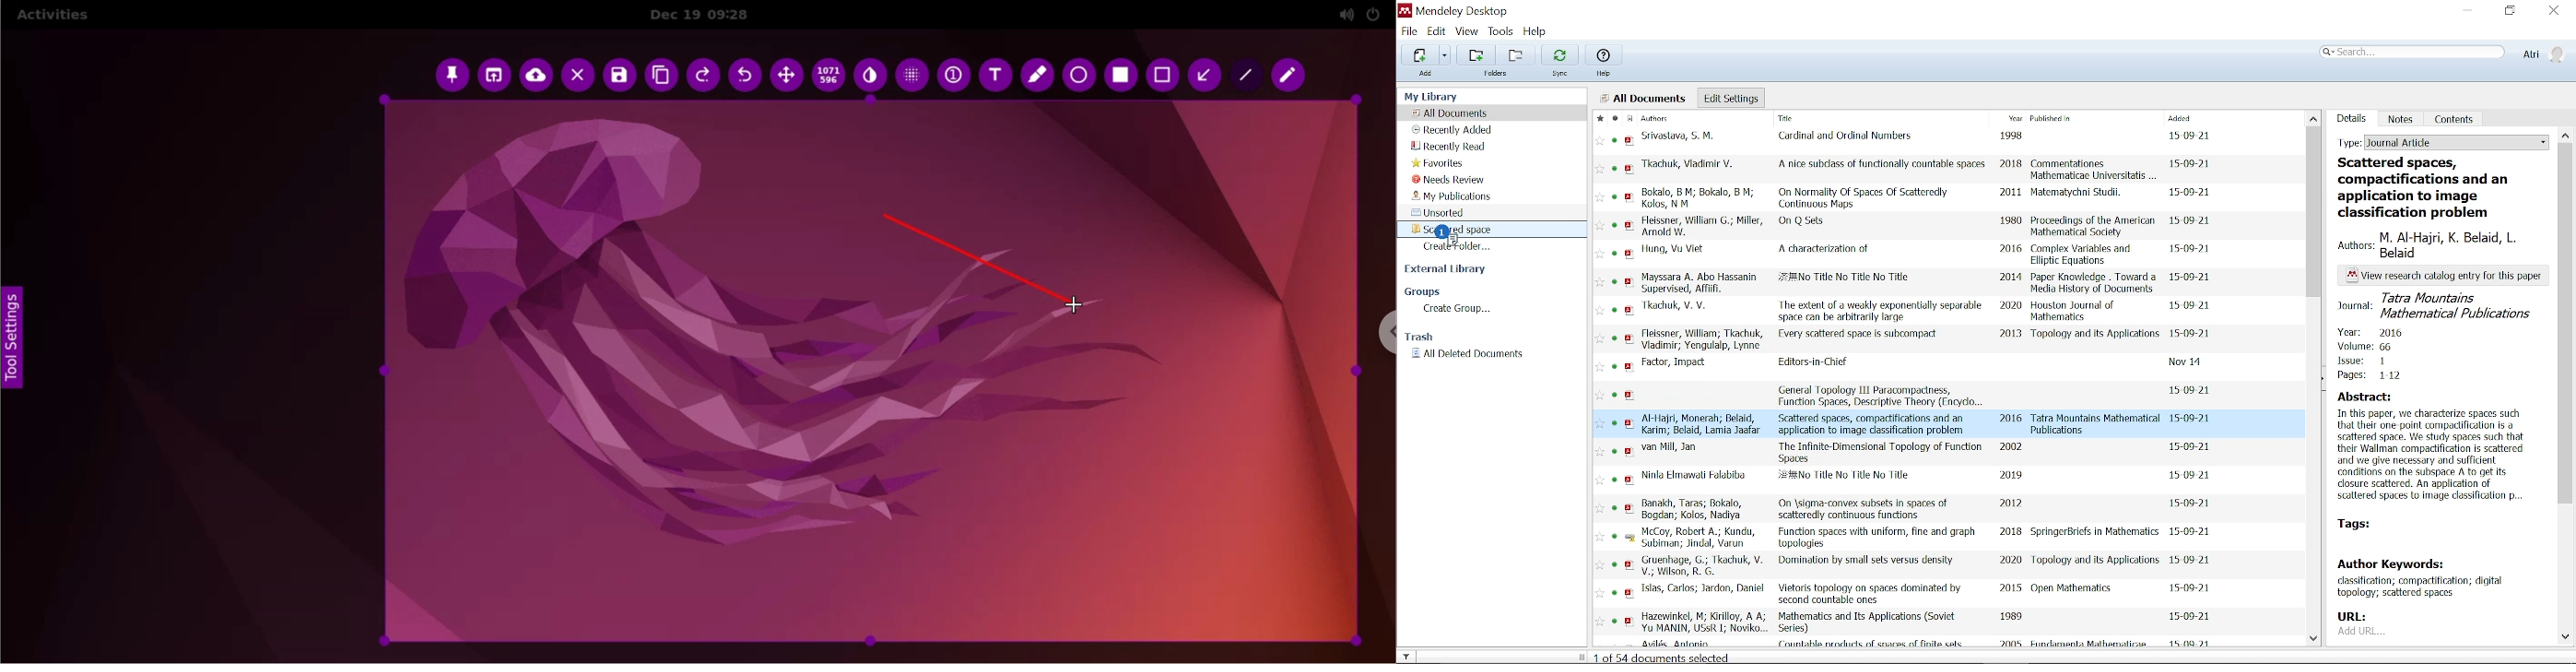 This screenshot has width=2576, height=672. What do you see at coordinates (2192, 193) in the screenshot?
I see `date` at bounding box center [2192, 193].